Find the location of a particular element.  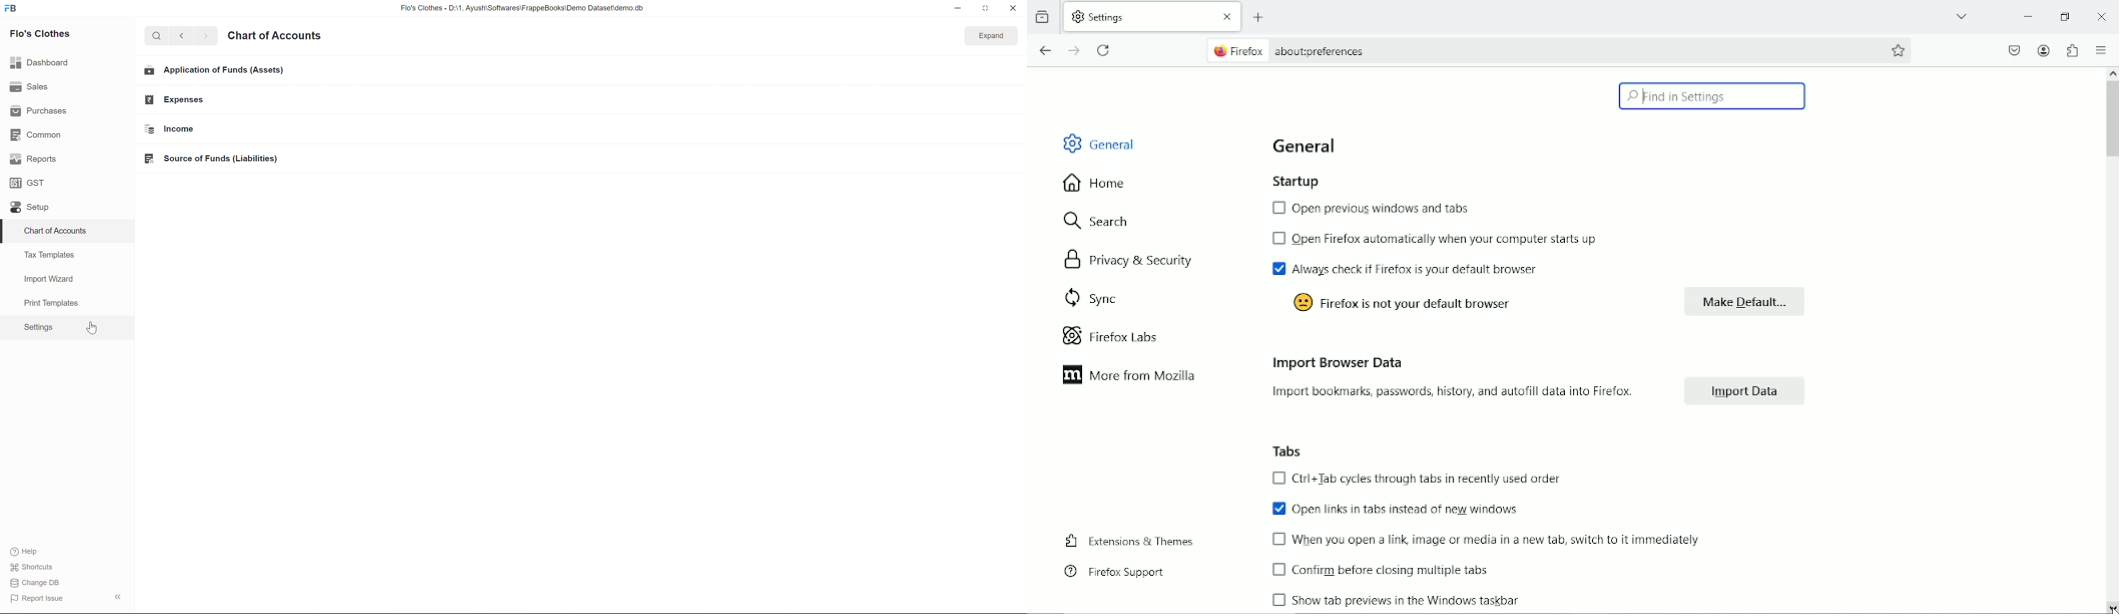

Collapse is located at coordinates (119, 595).